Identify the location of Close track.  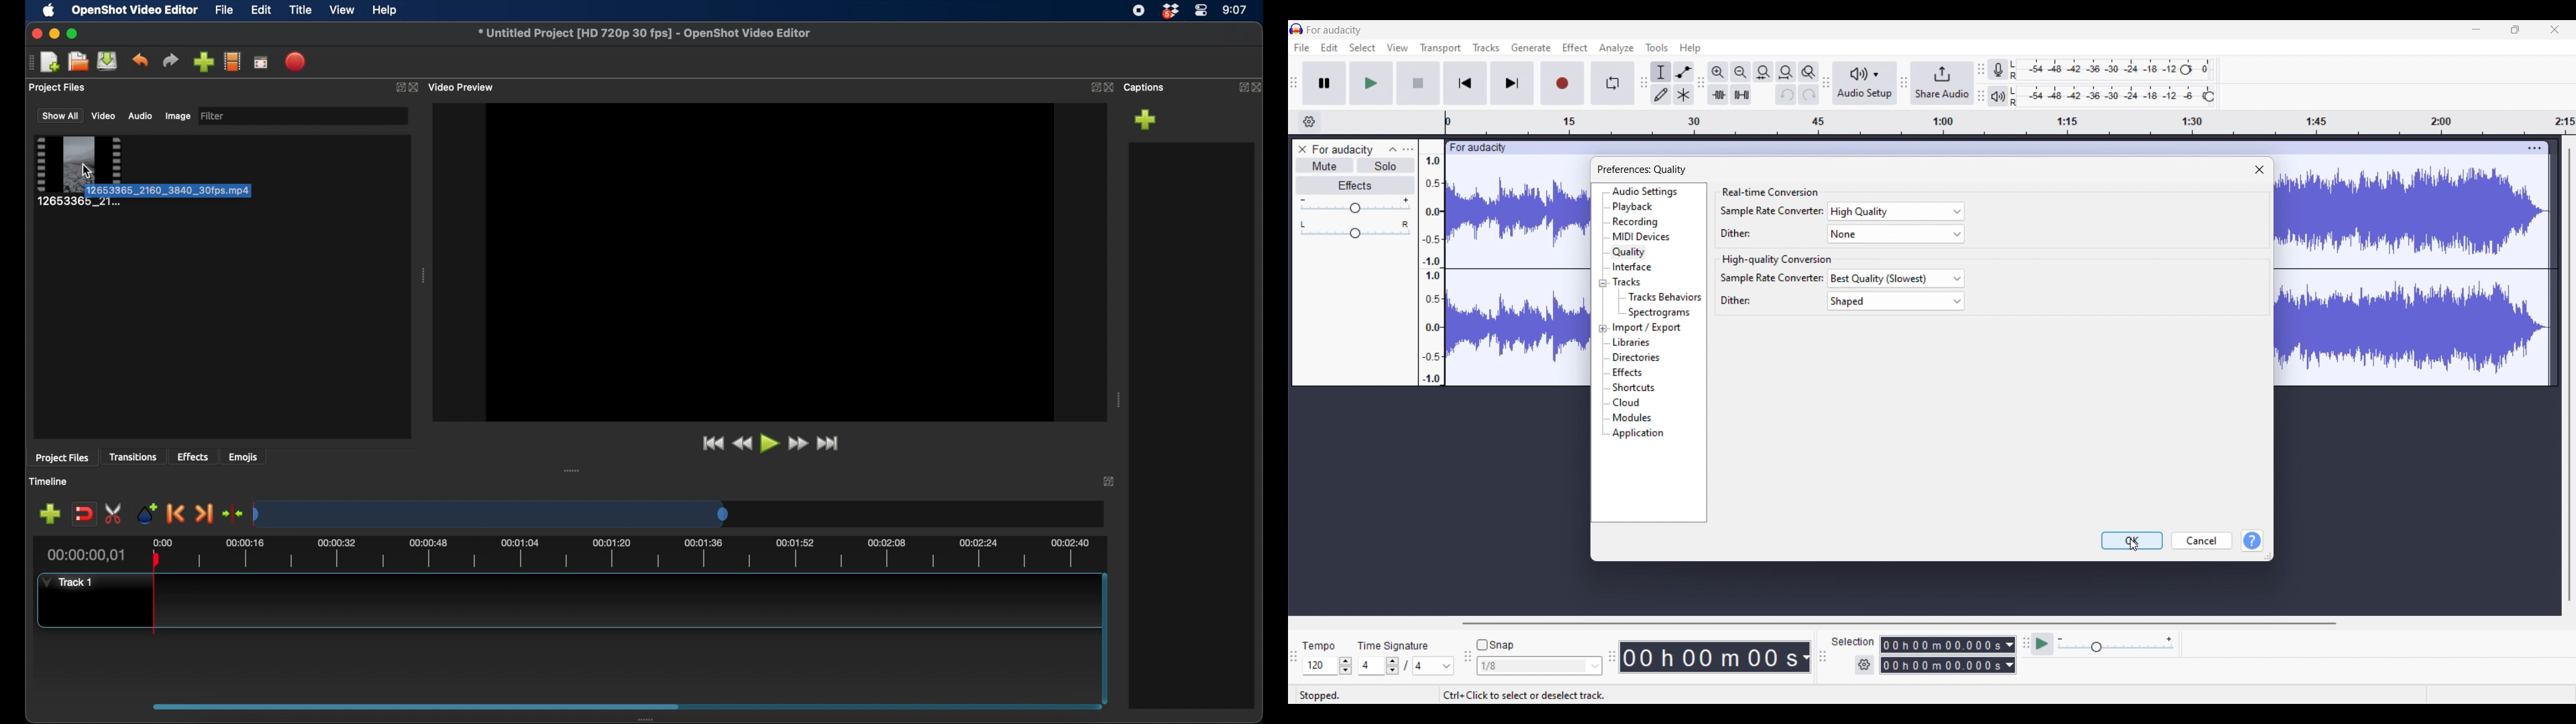
(1302, 149).